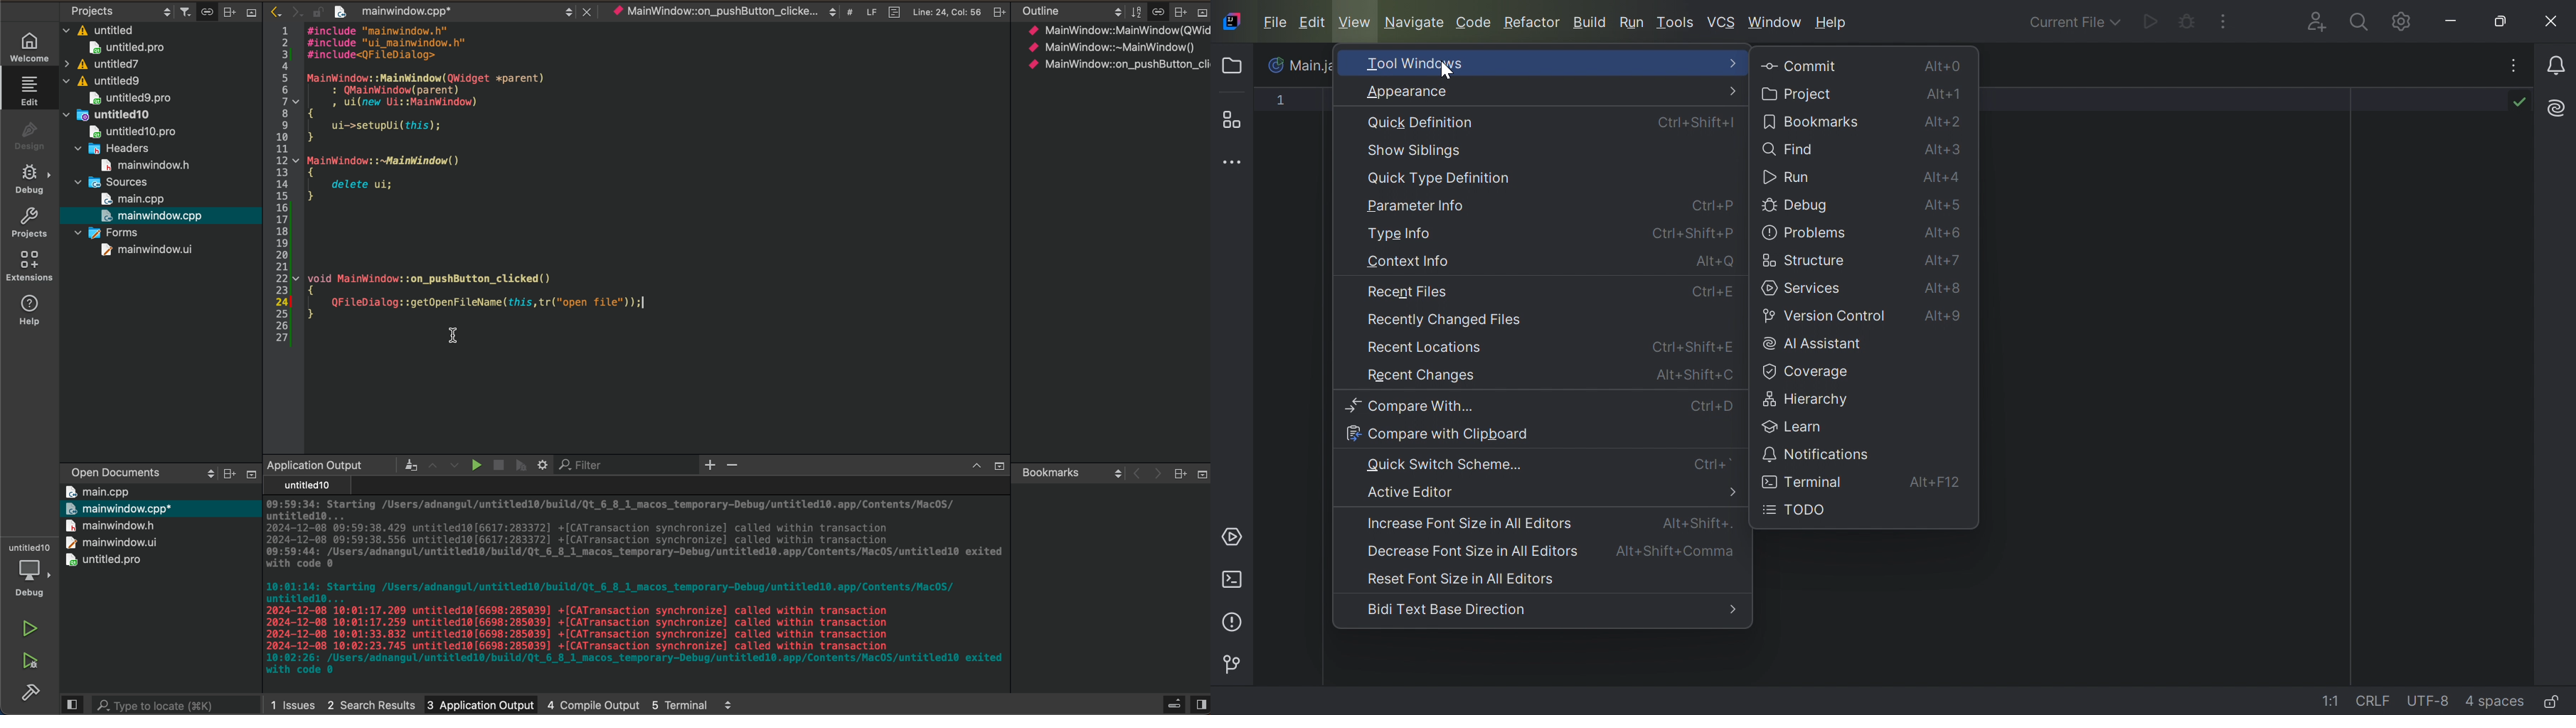 The width and height of the screenshot is (2576, 728). I want to click on More, so click(1734, 493).